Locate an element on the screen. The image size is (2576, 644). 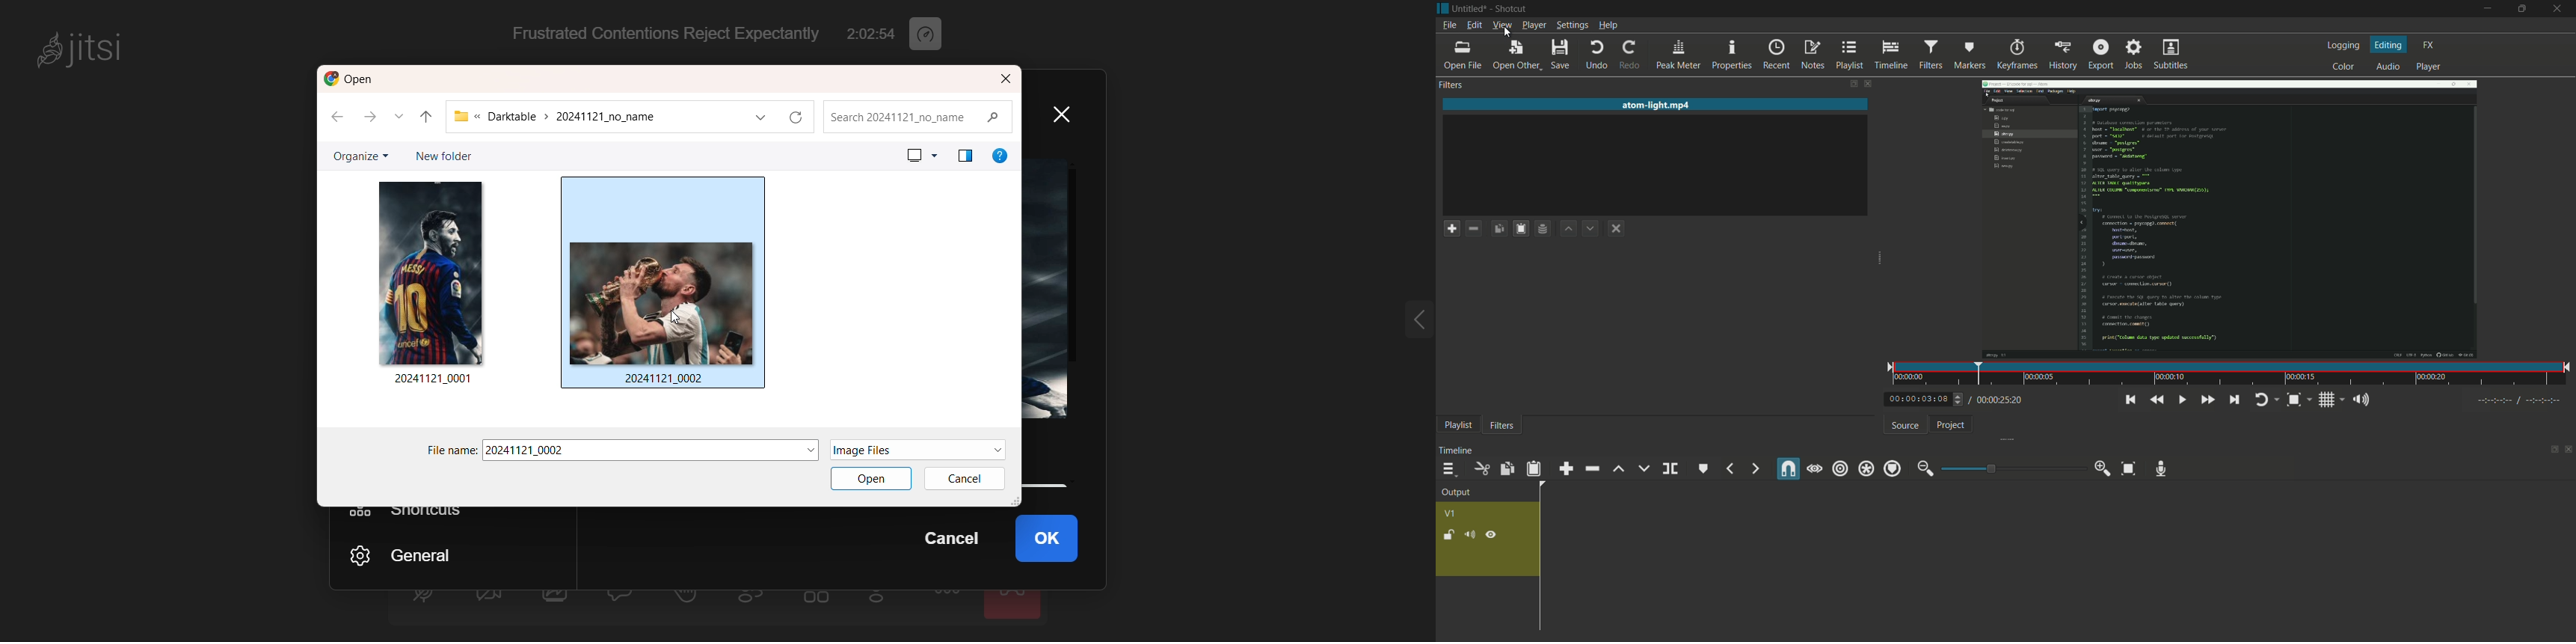
file menu is located at coordinates (1449, 26).